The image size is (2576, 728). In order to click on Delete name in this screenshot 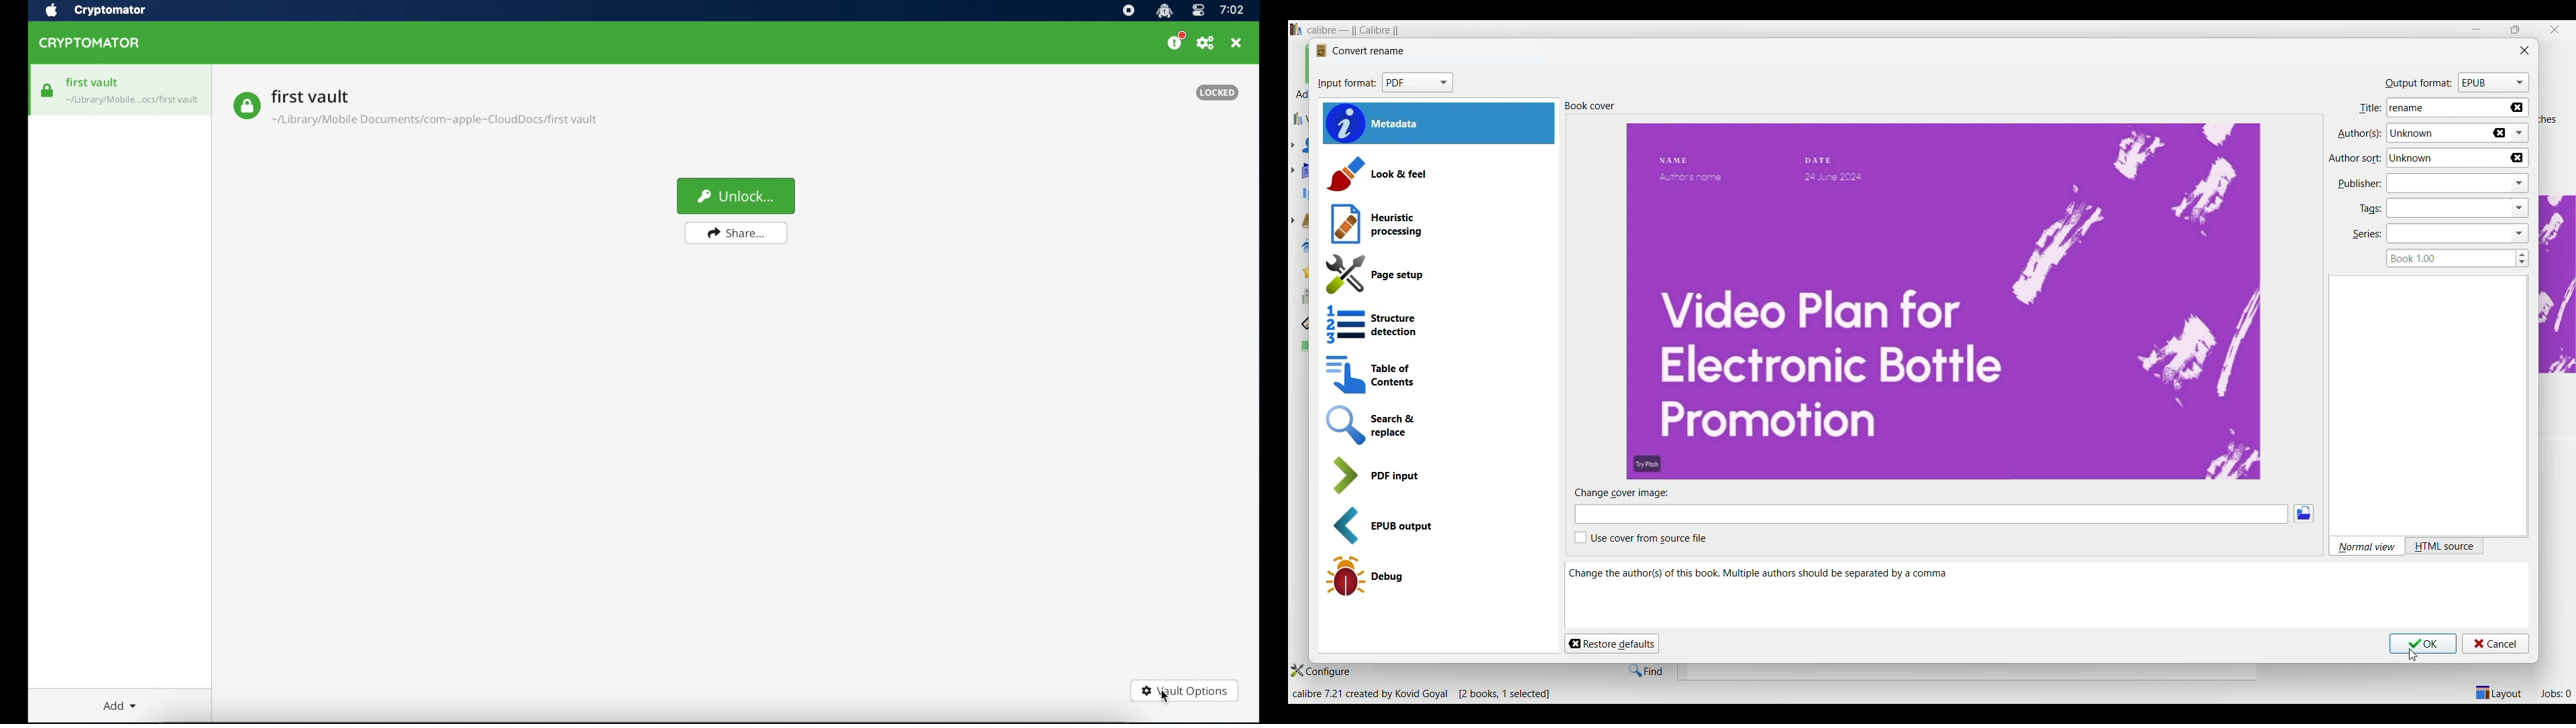, I will do `click(2517, 107)`.